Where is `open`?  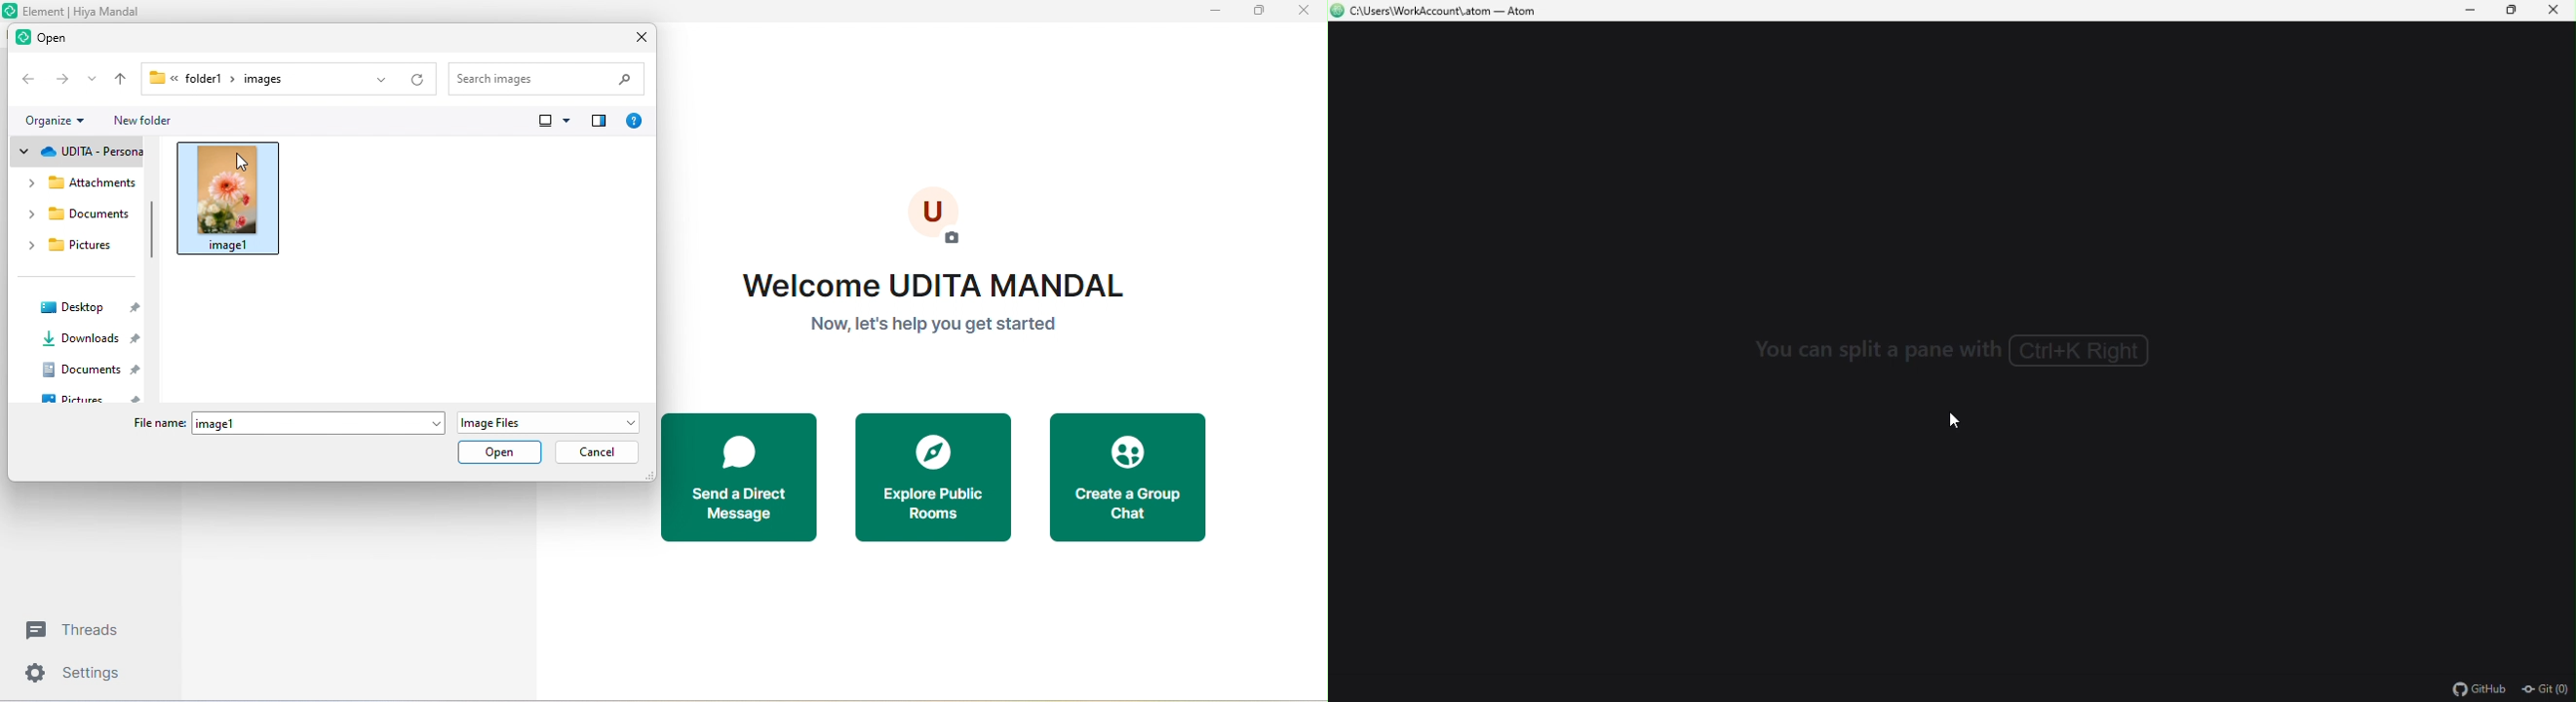
open is located at coordinates (506, 454).